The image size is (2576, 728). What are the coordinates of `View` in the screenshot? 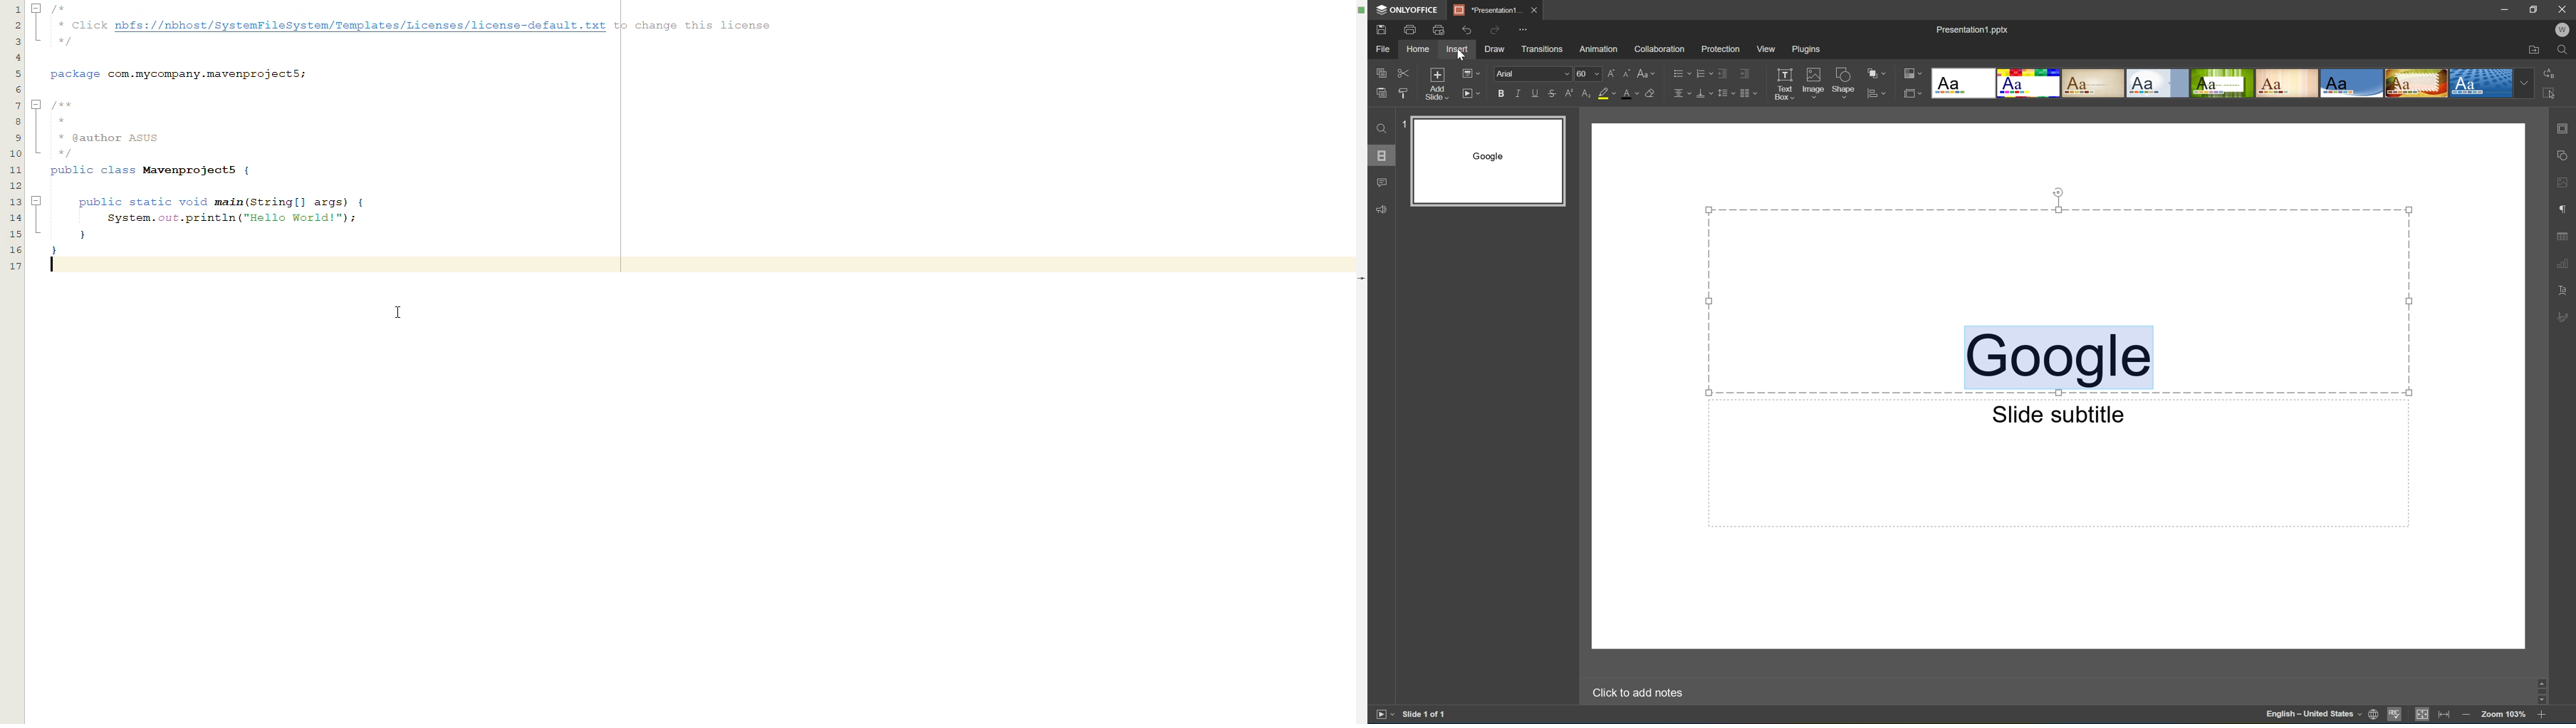 It's located at (1766, 49).